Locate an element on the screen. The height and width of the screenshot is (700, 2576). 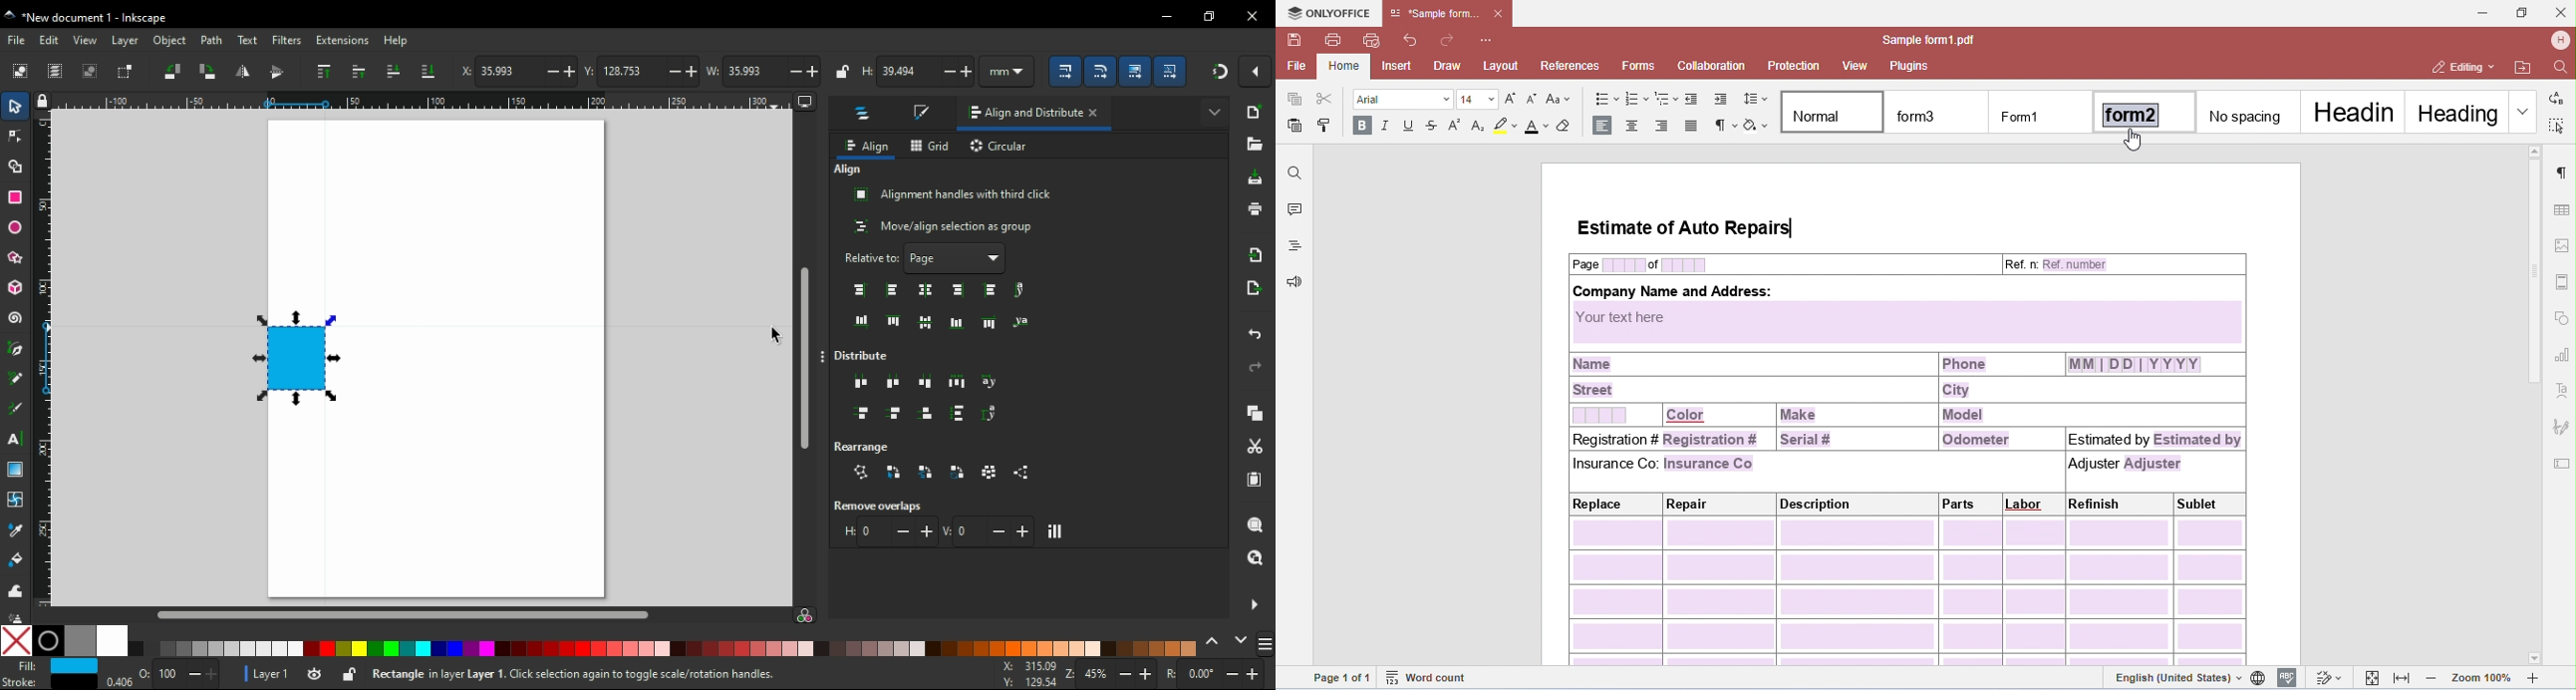
lower to bottom is located at coordinates (429, 72).